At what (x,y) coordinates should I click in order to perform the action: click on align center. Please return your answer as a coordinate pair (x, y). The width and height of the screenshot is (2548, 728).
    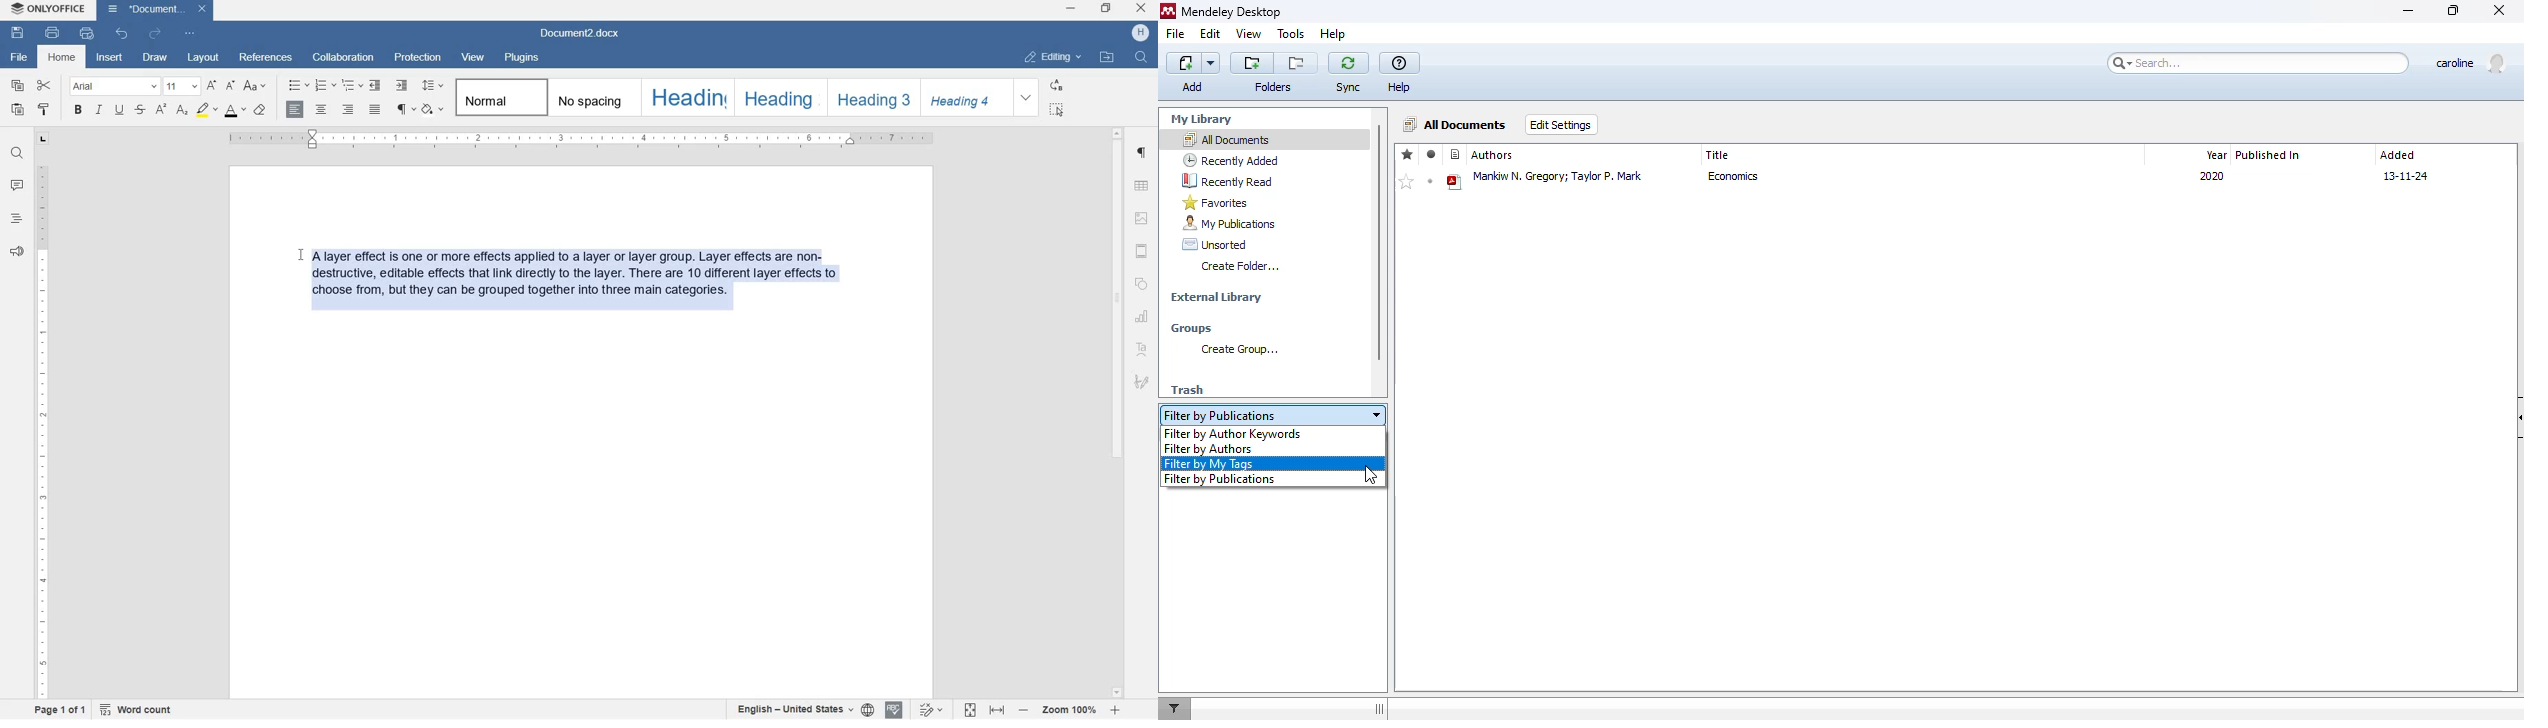
    Looking at the image, I should click on (320, 110).